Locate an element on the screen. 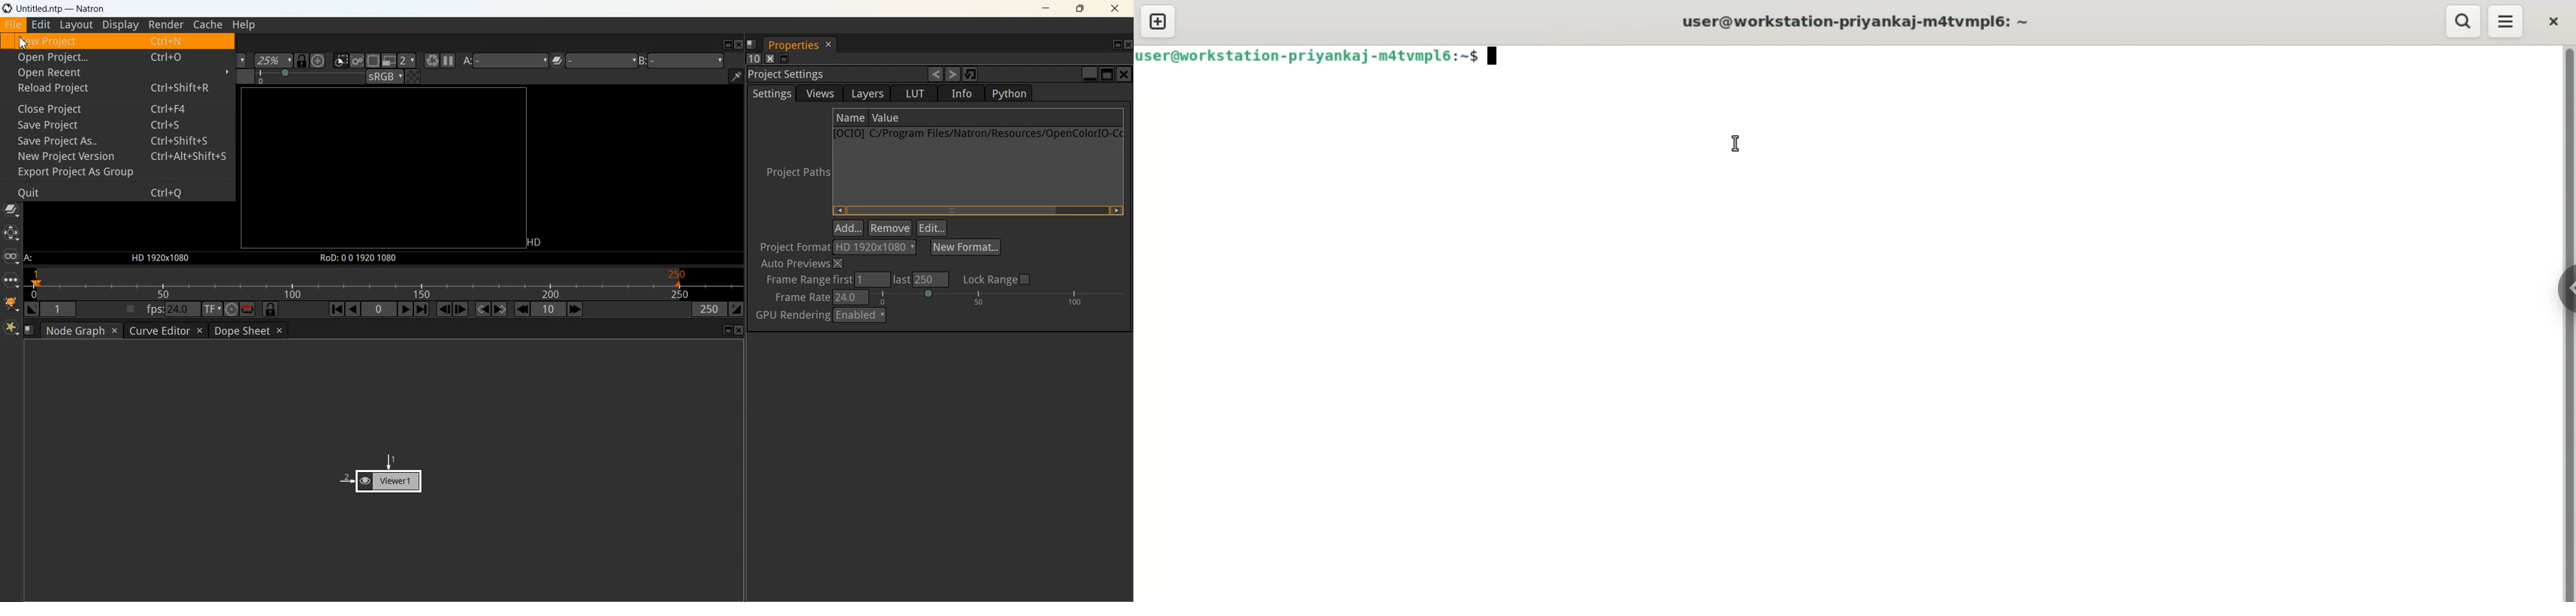  Viewer is located at coordinates (381, 473).